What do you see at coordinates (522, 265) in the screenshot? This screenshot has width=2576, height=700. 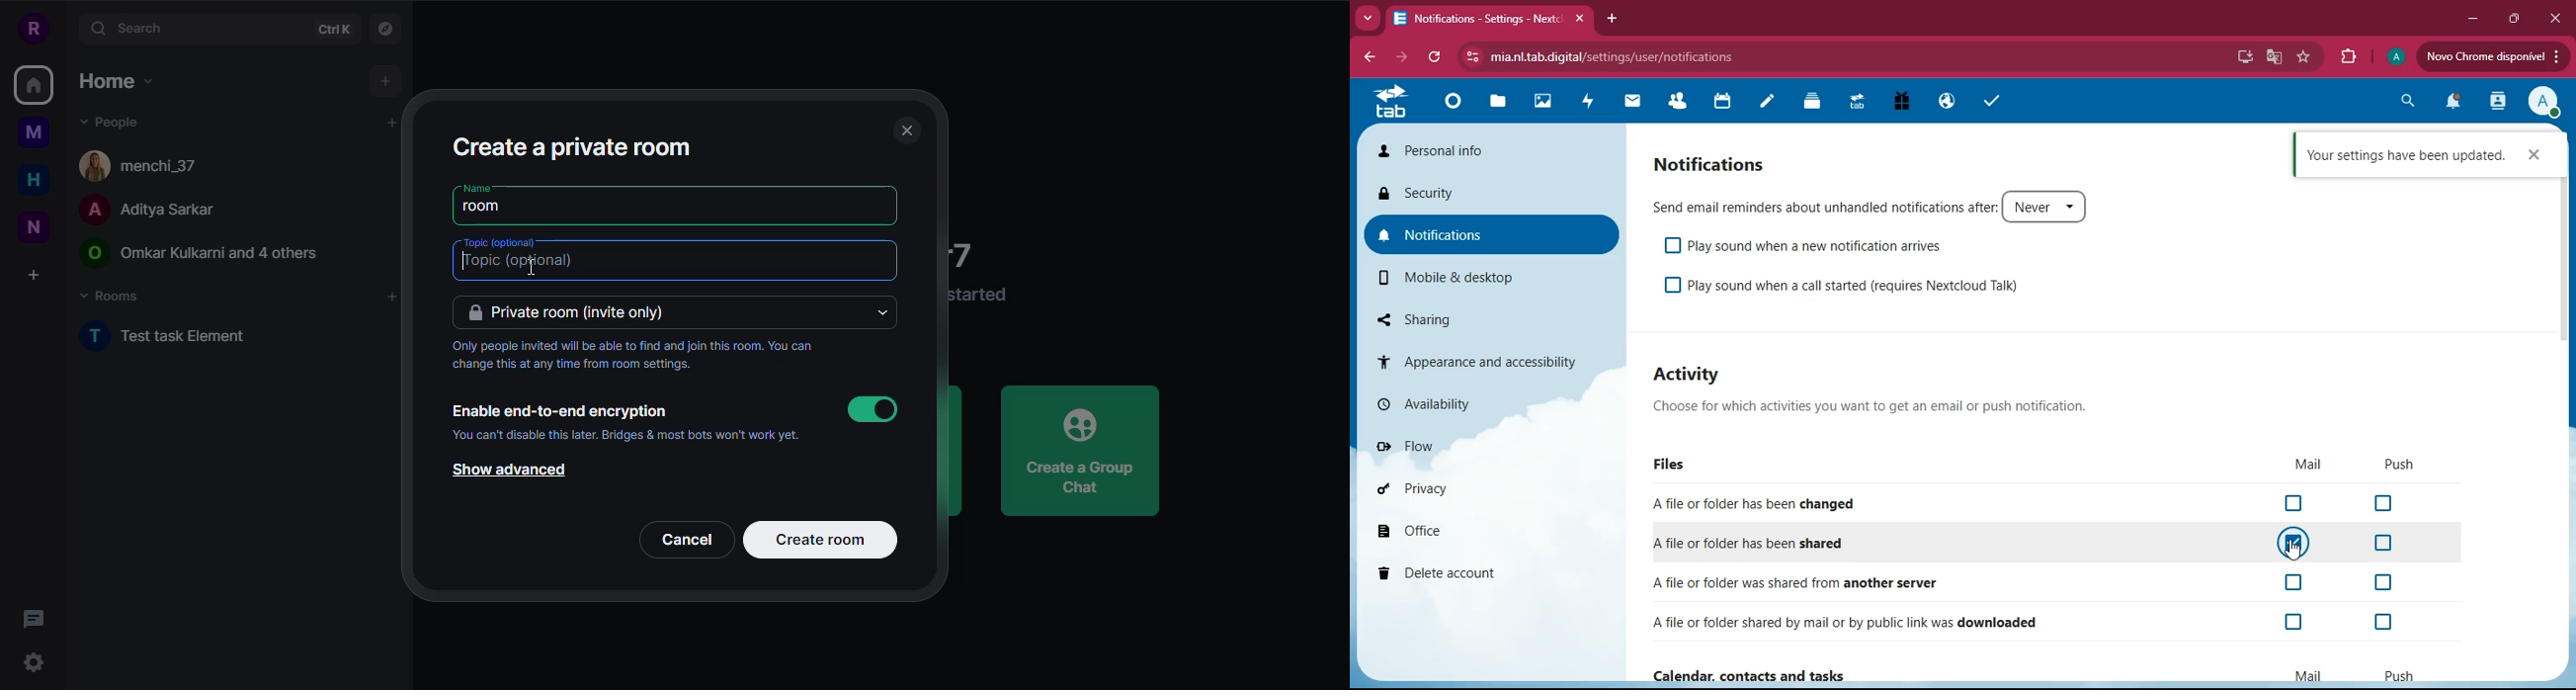 I see `Cursor on topic` at bounding box center [522, 265].